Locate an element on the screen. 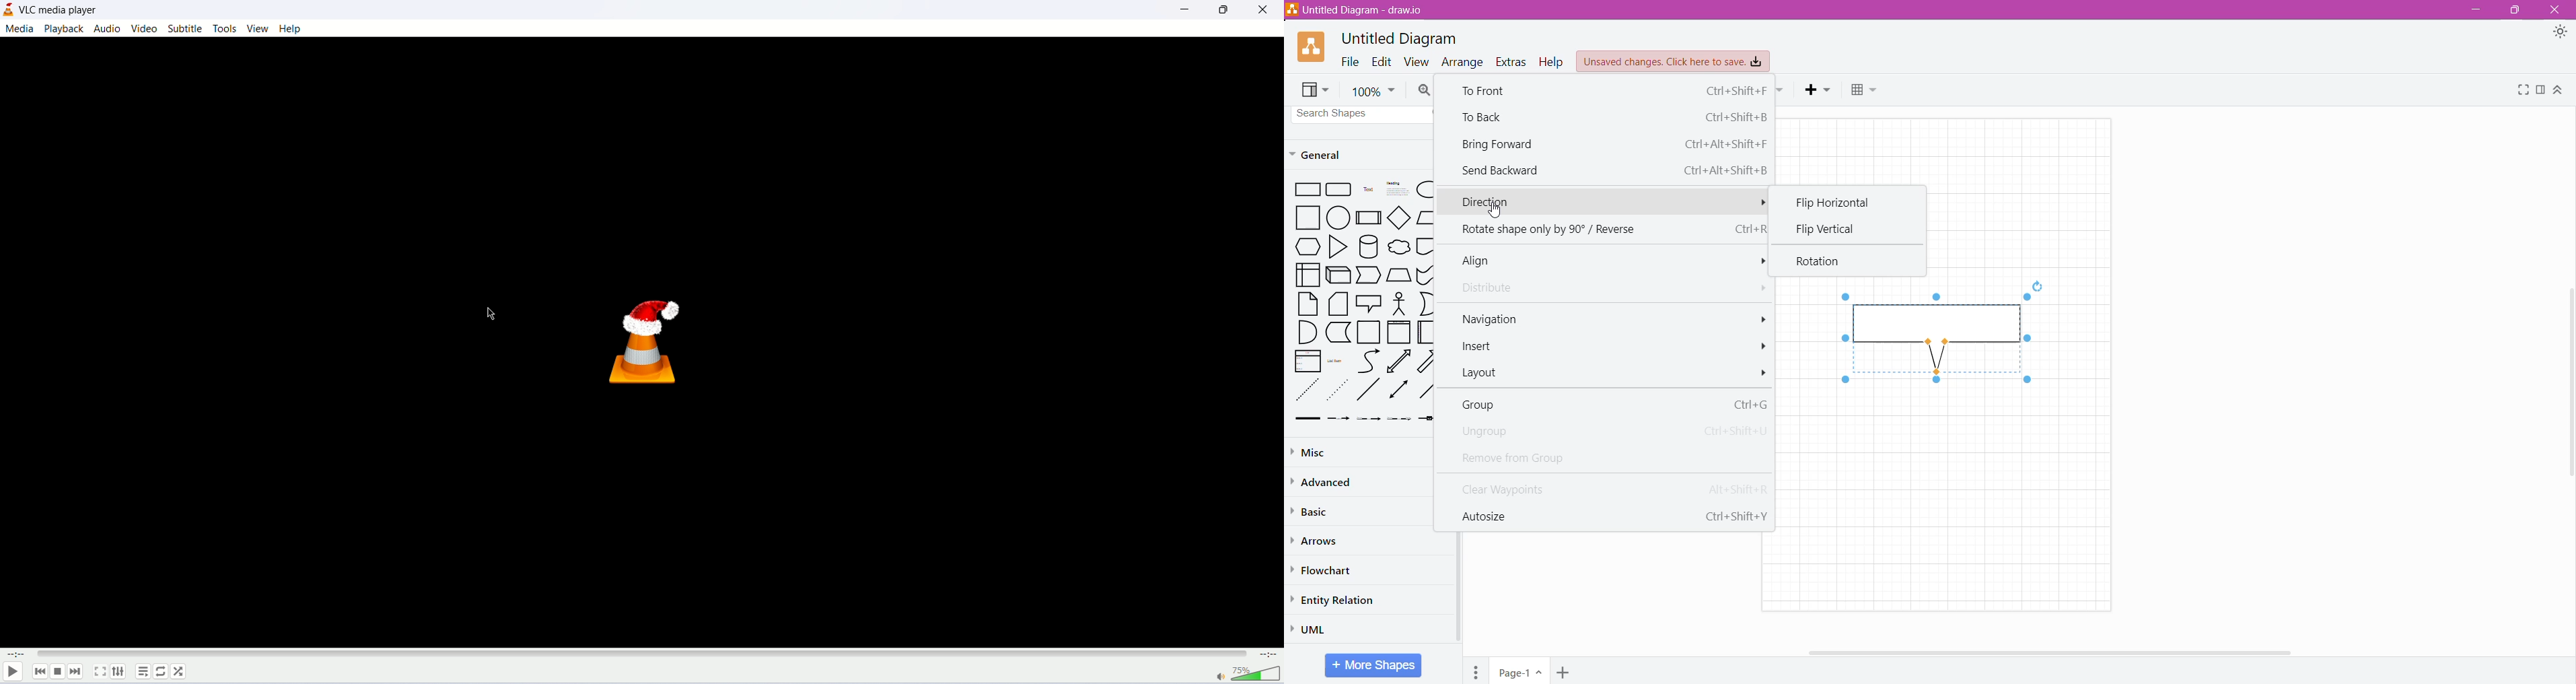 This screenshot has width=2576, height=700. Extras is located at coordinates (1512, 63).